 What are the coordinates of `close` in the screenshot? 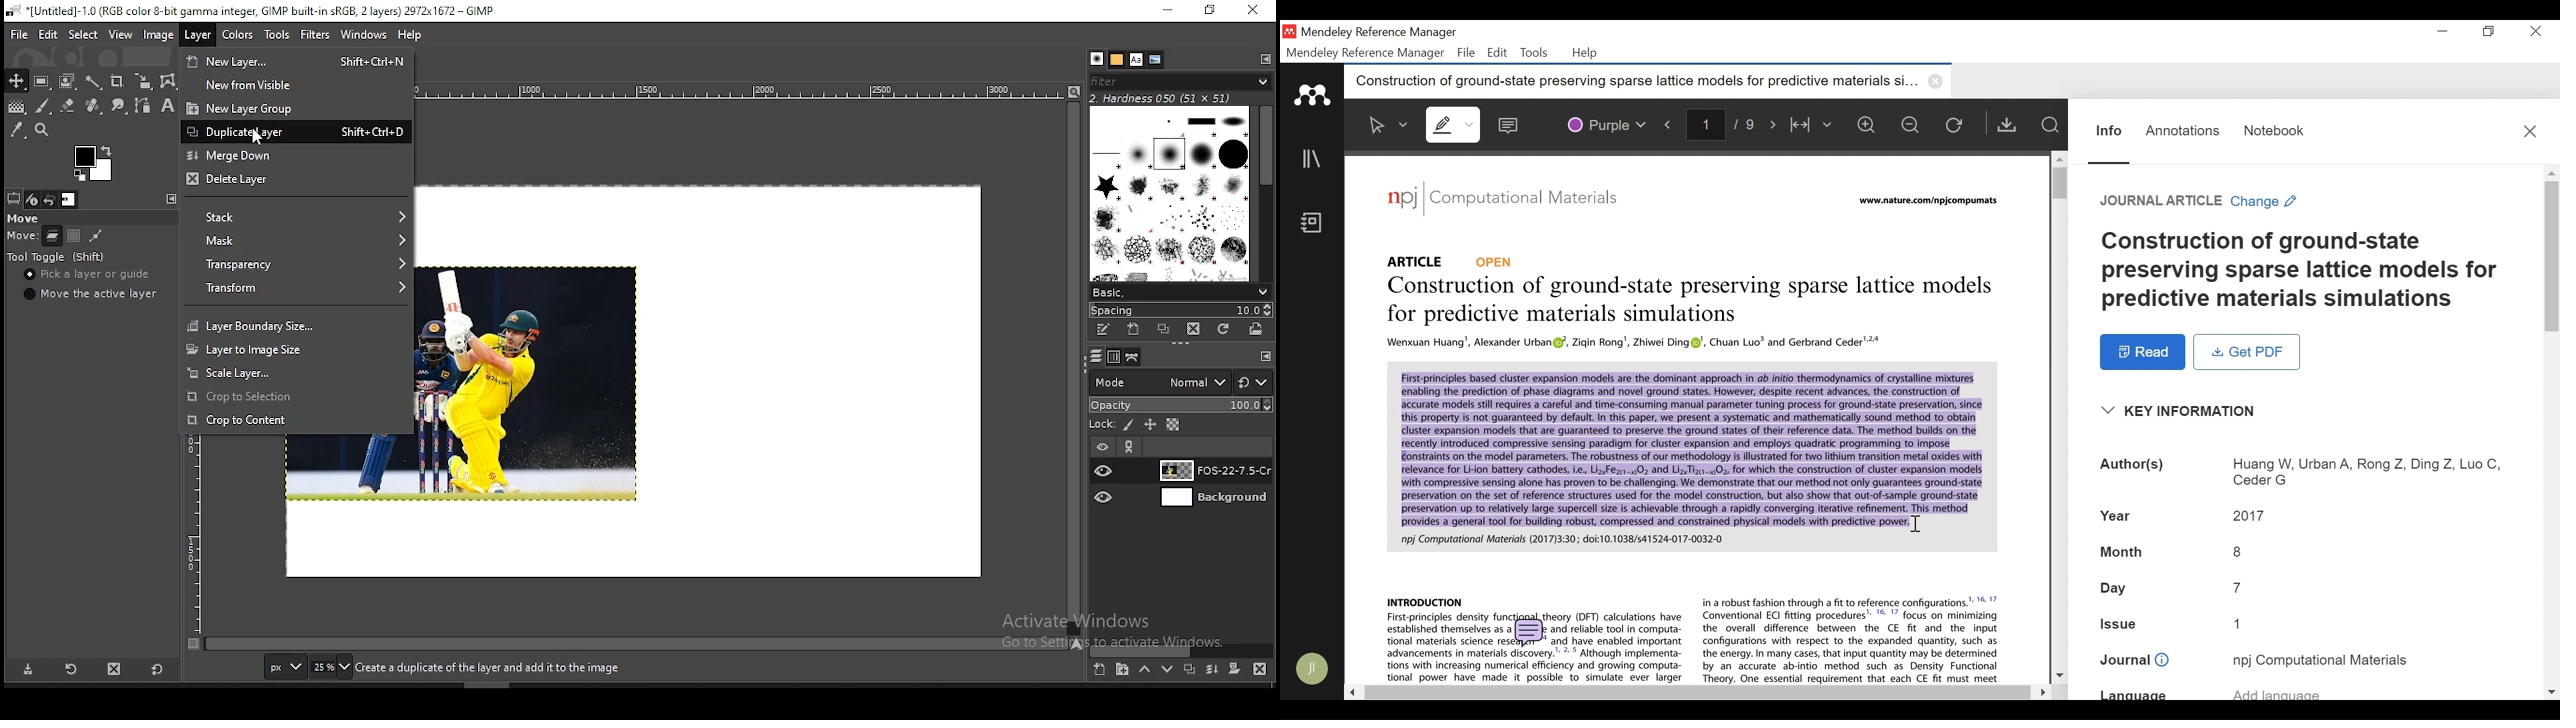 It's located at (1938, 81).